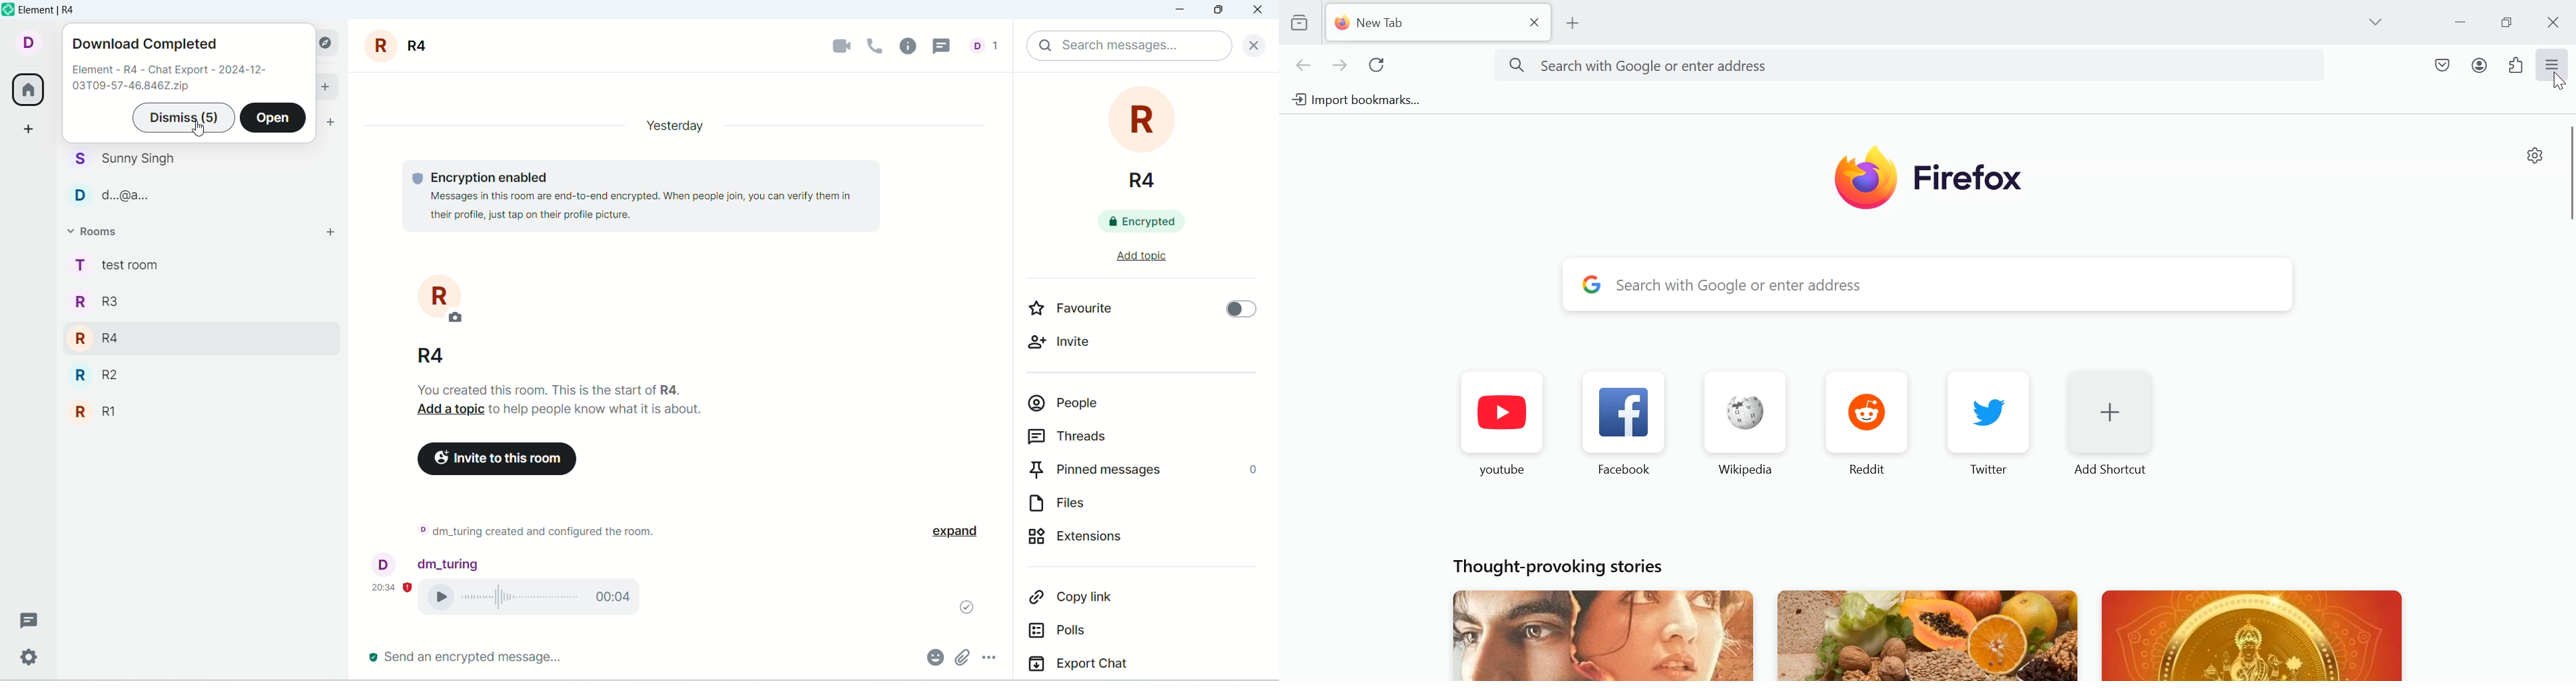 This screenshot has height=700, width=2576. I want to click on account, so click(27, 41).